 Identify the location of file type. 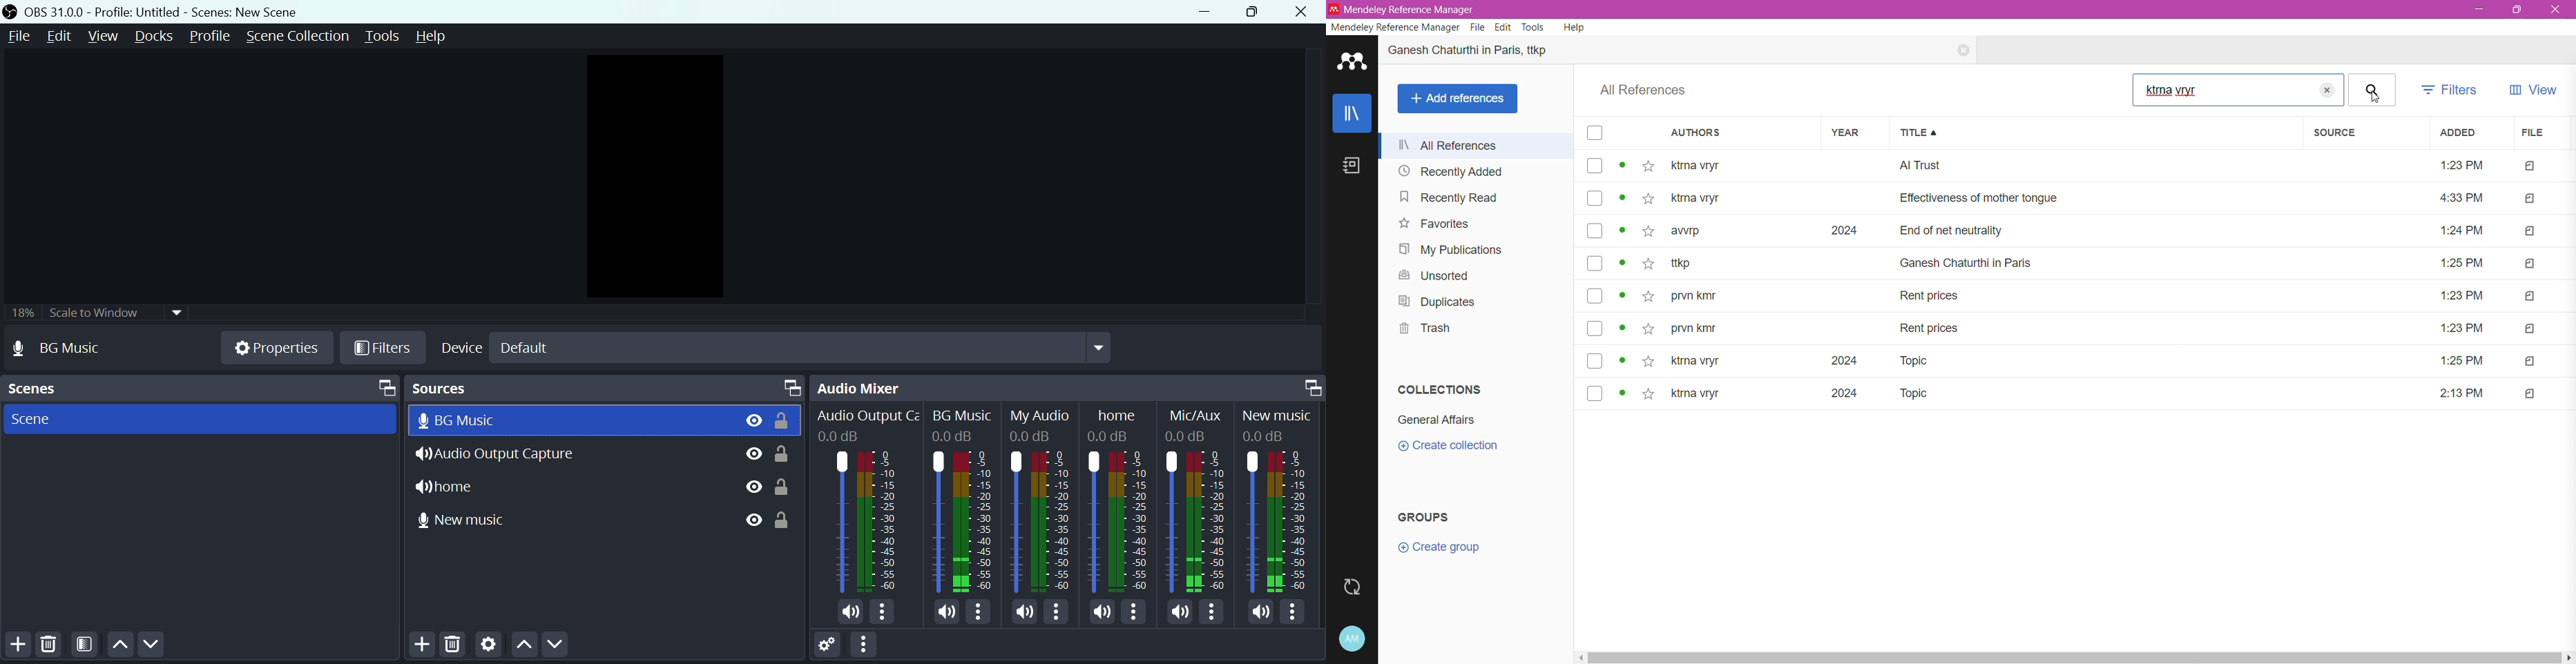
(2528, 199).